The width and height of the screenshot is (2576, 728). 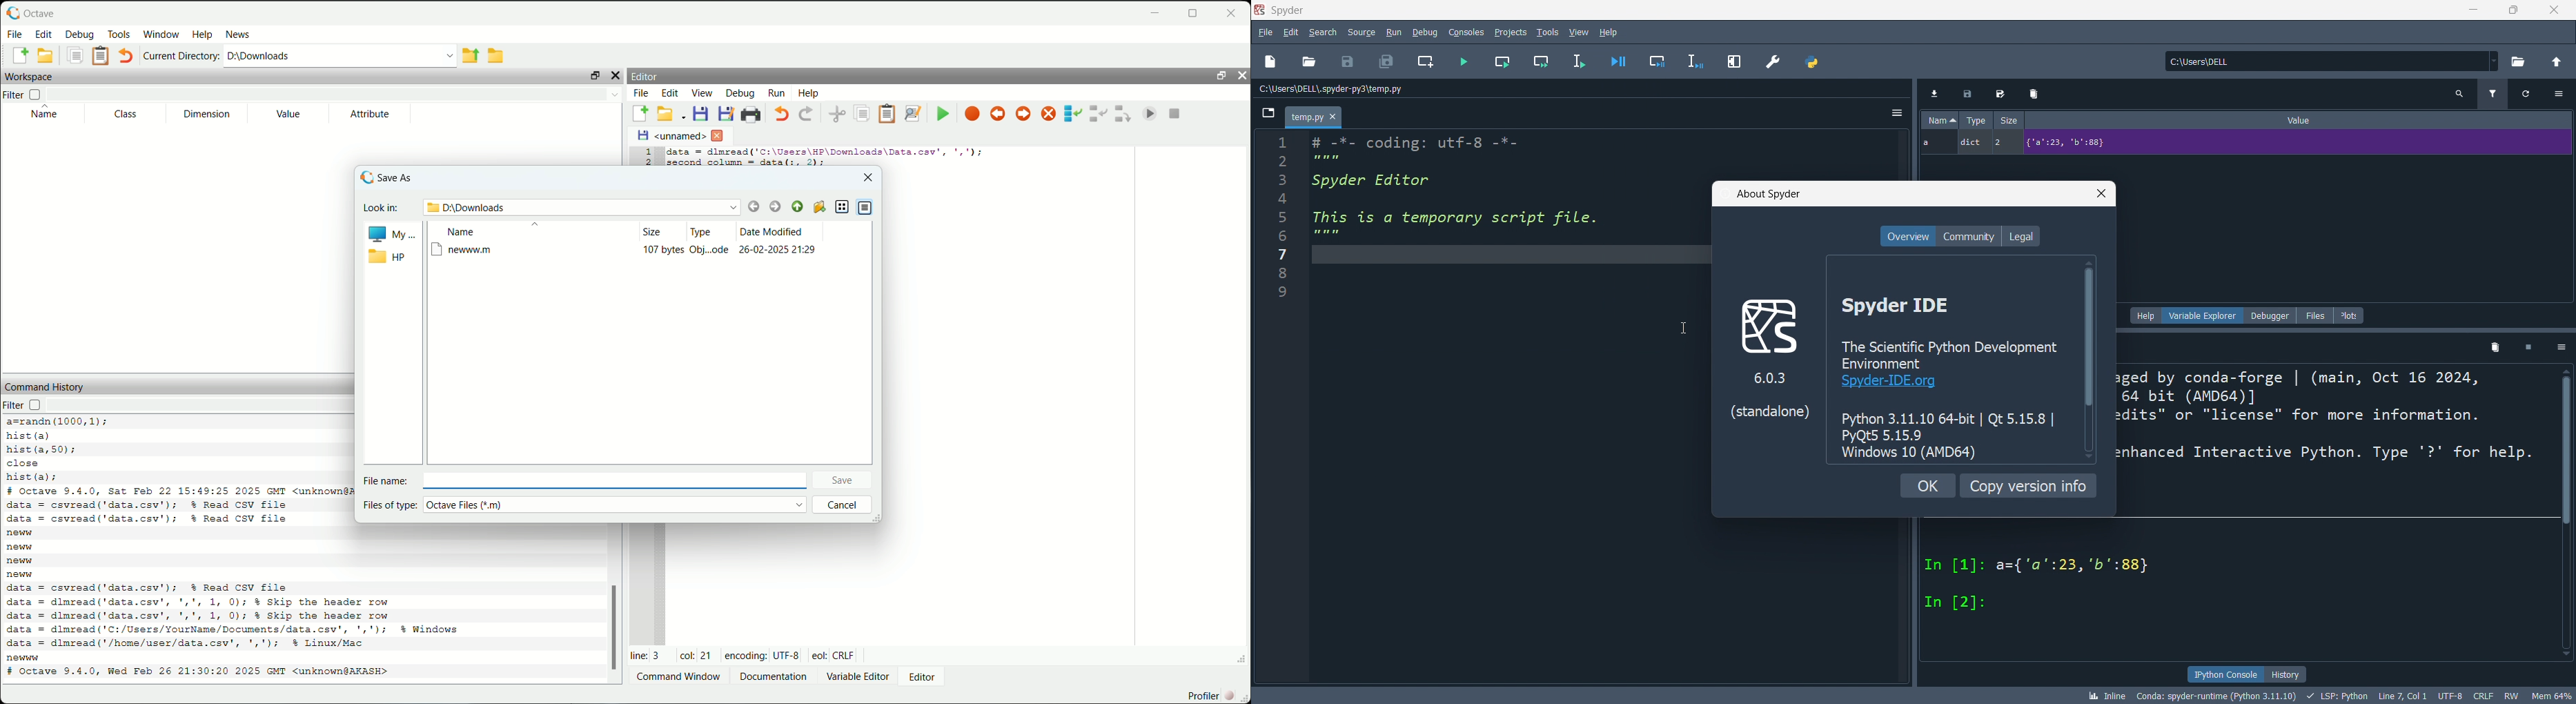 I want to click on filter, so click(x=27, y=404).